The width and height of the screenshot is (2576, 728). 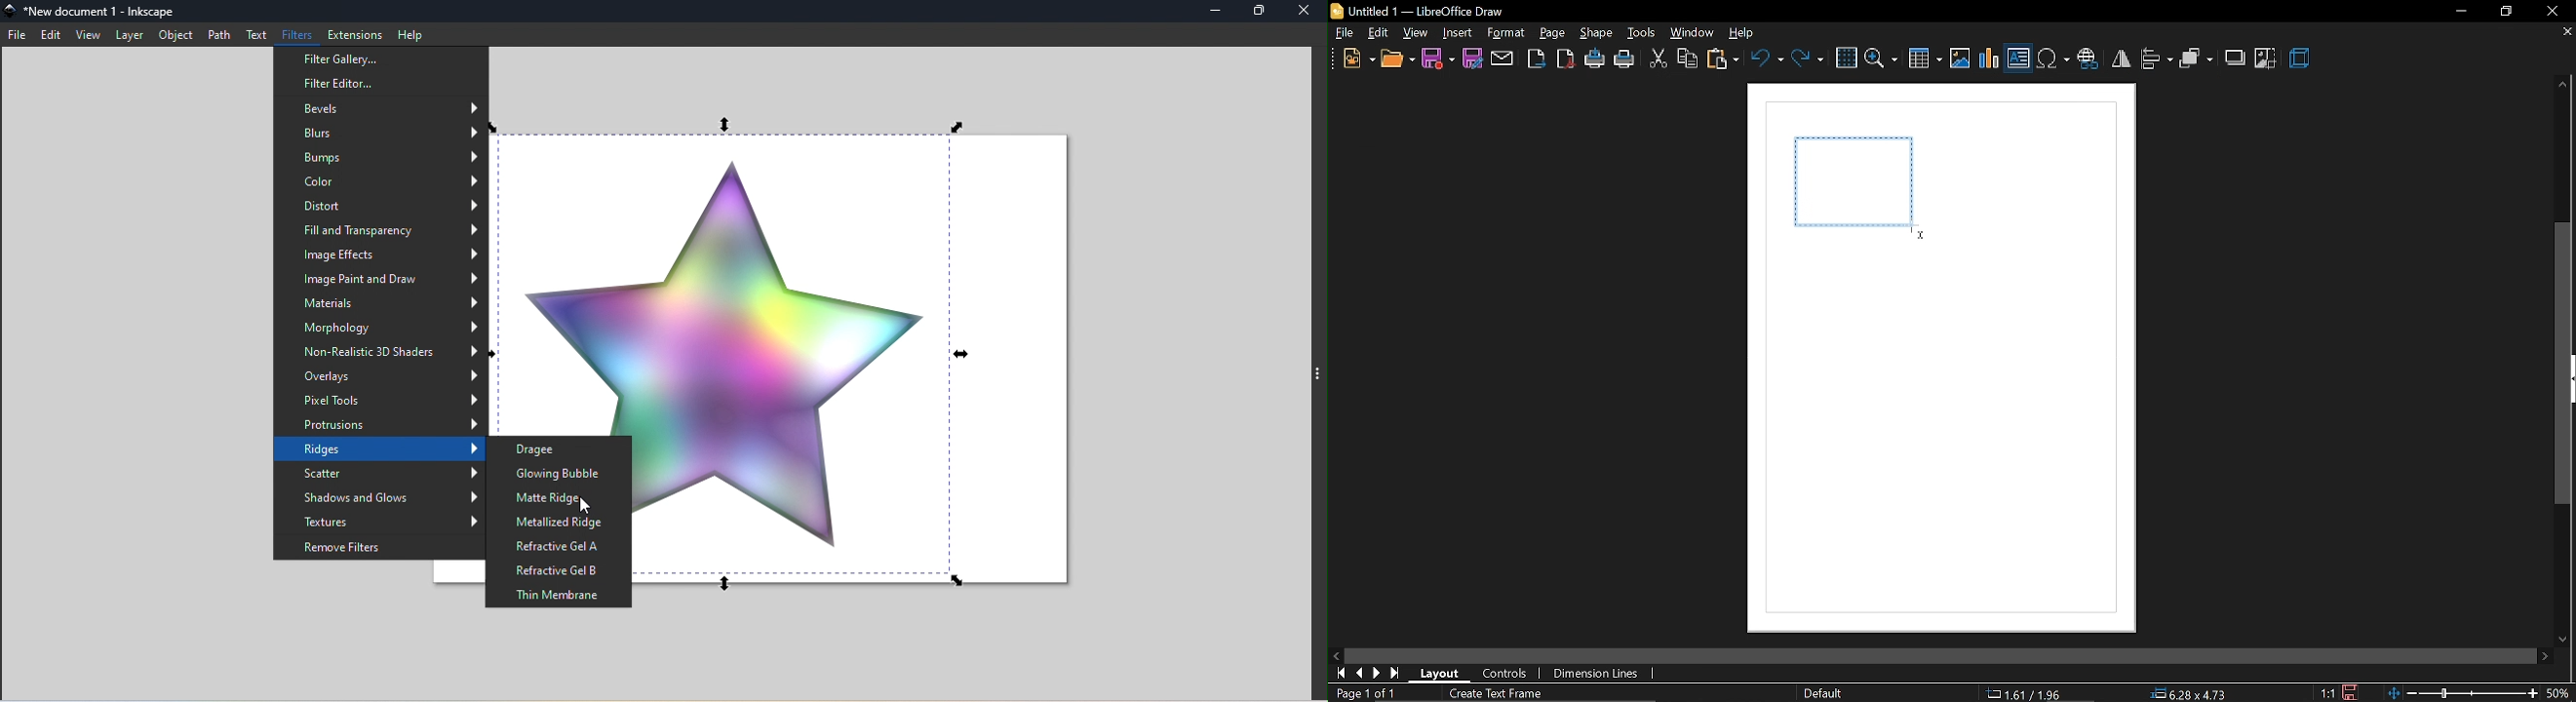 What do you see at coordinates (2088, 60) in the screenshot?
I see `insert hyperlink` at bounding box center [2088, 60].